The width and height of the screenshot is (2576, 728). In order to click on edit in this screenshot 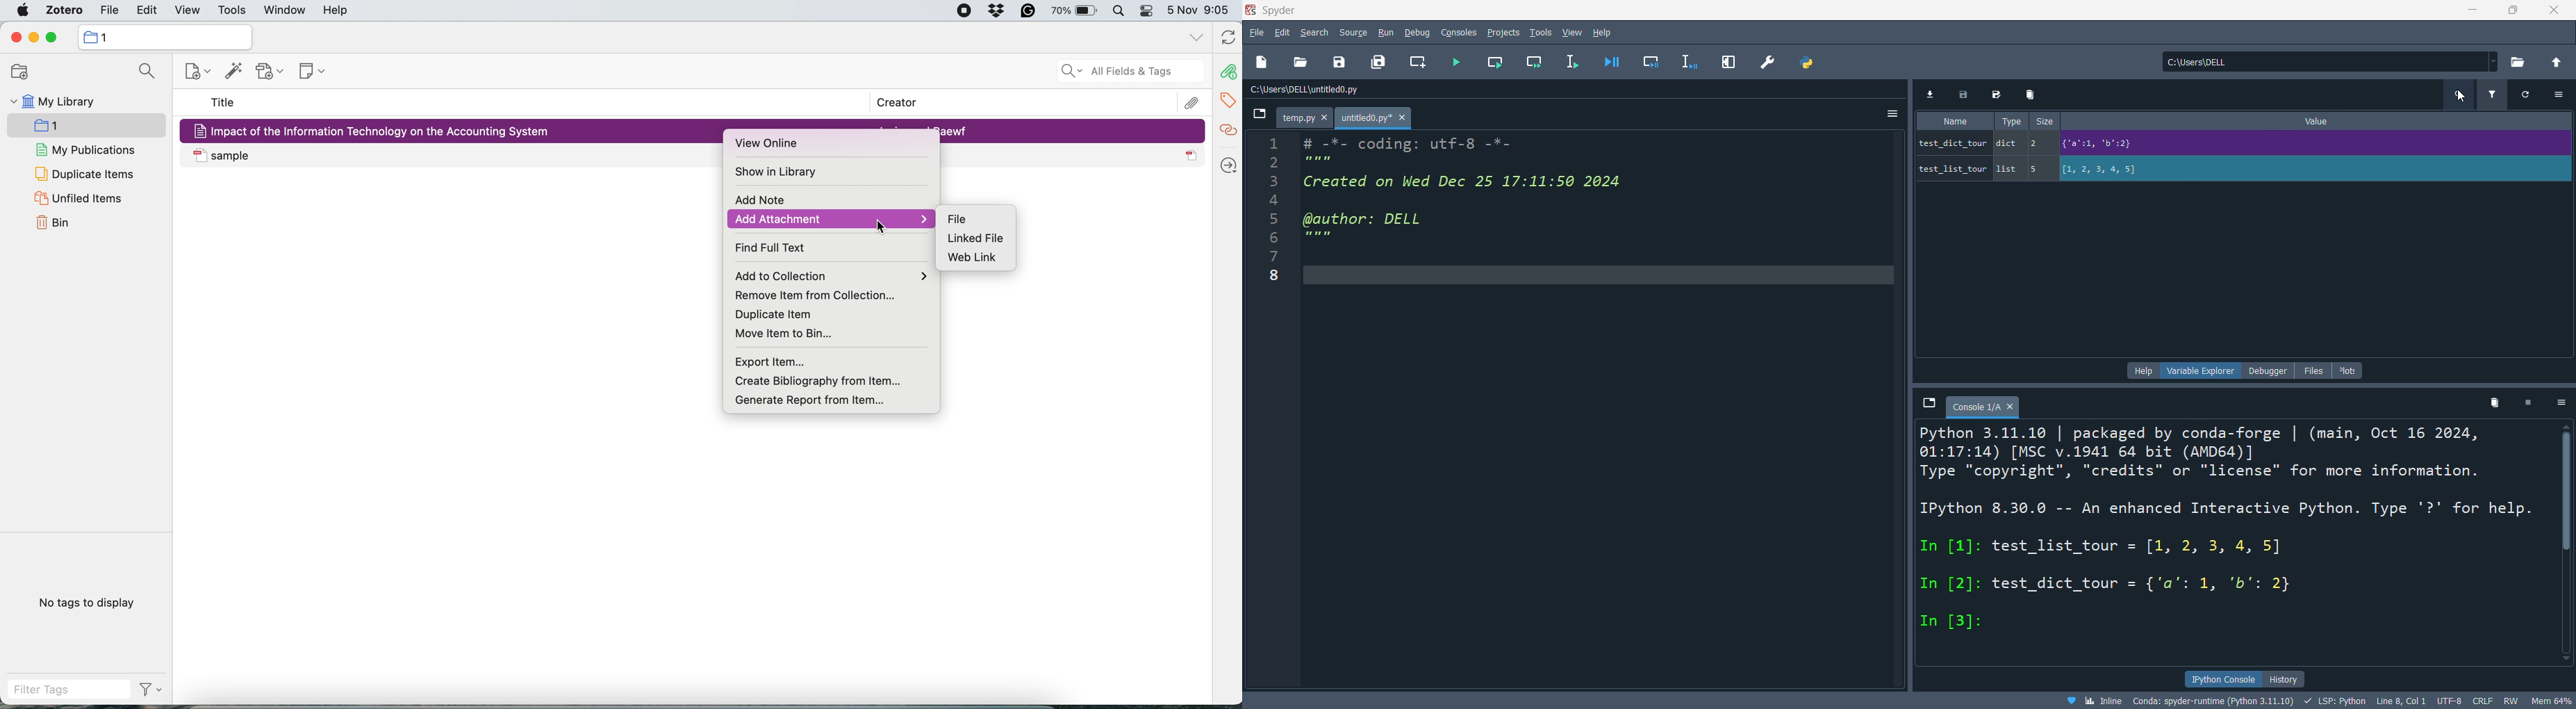, I will do `click(1282, 31)`.